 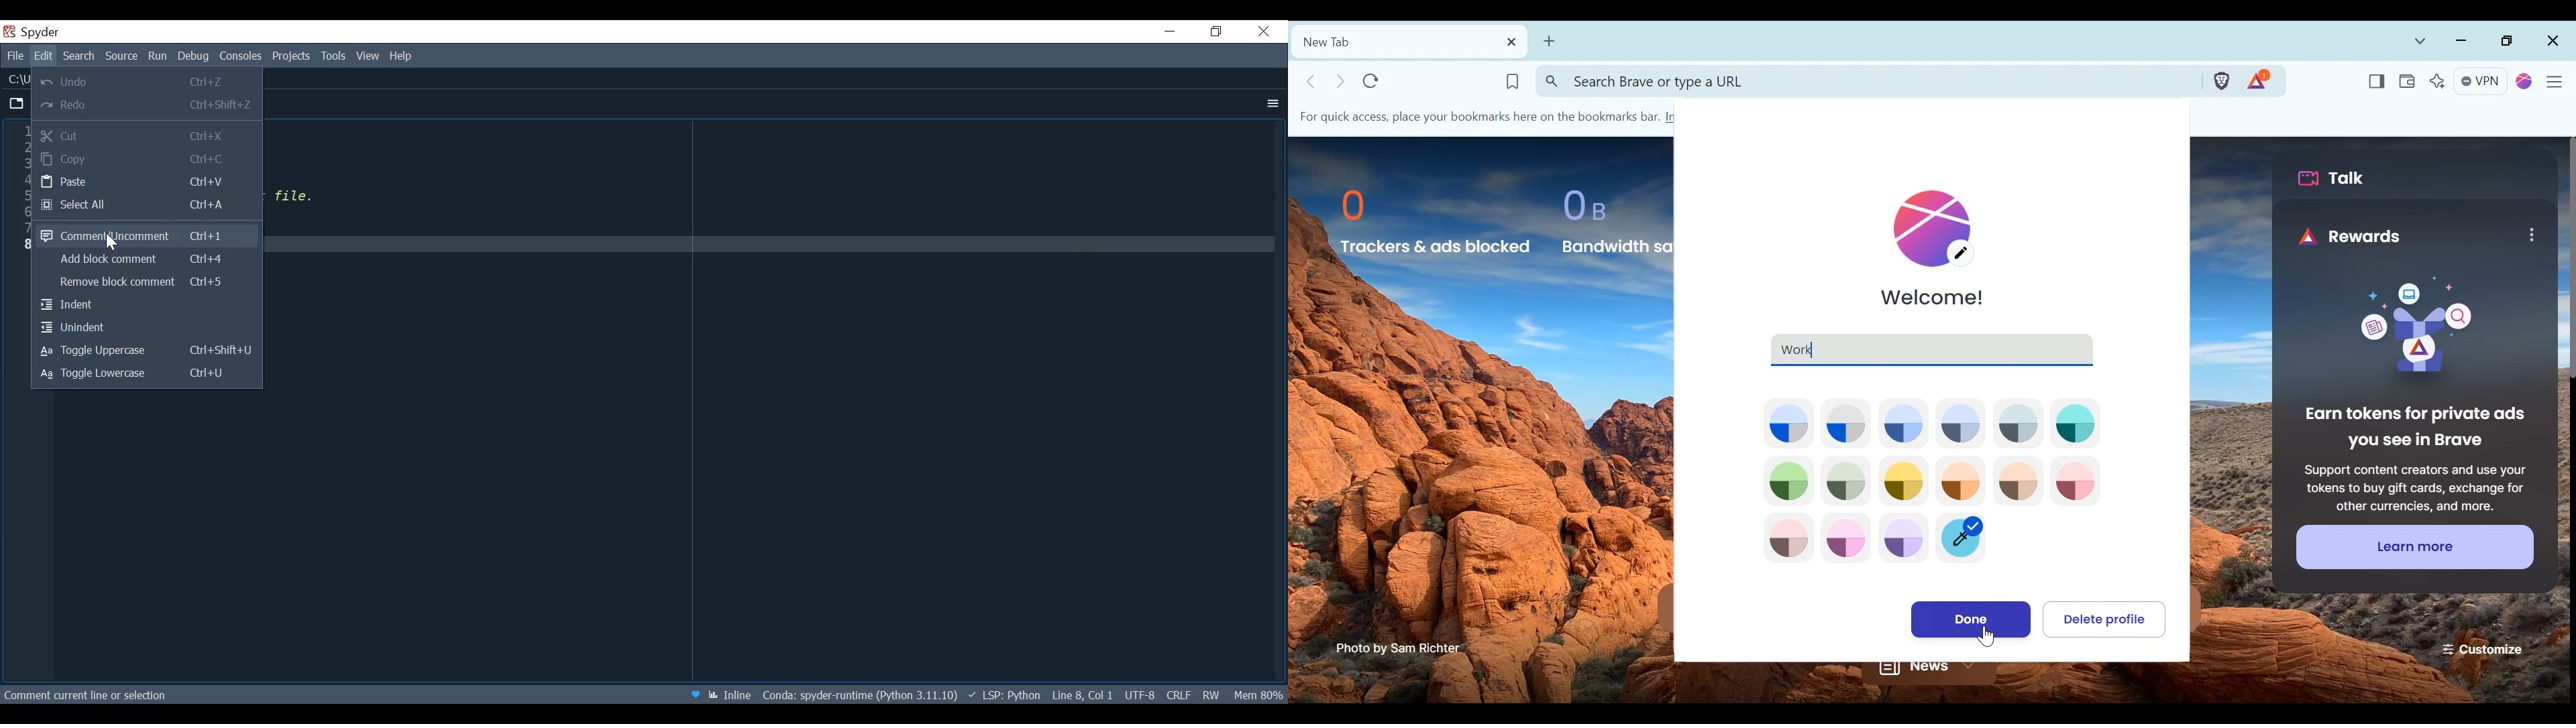 I want to click on Work, so click(x=1931, y=352).